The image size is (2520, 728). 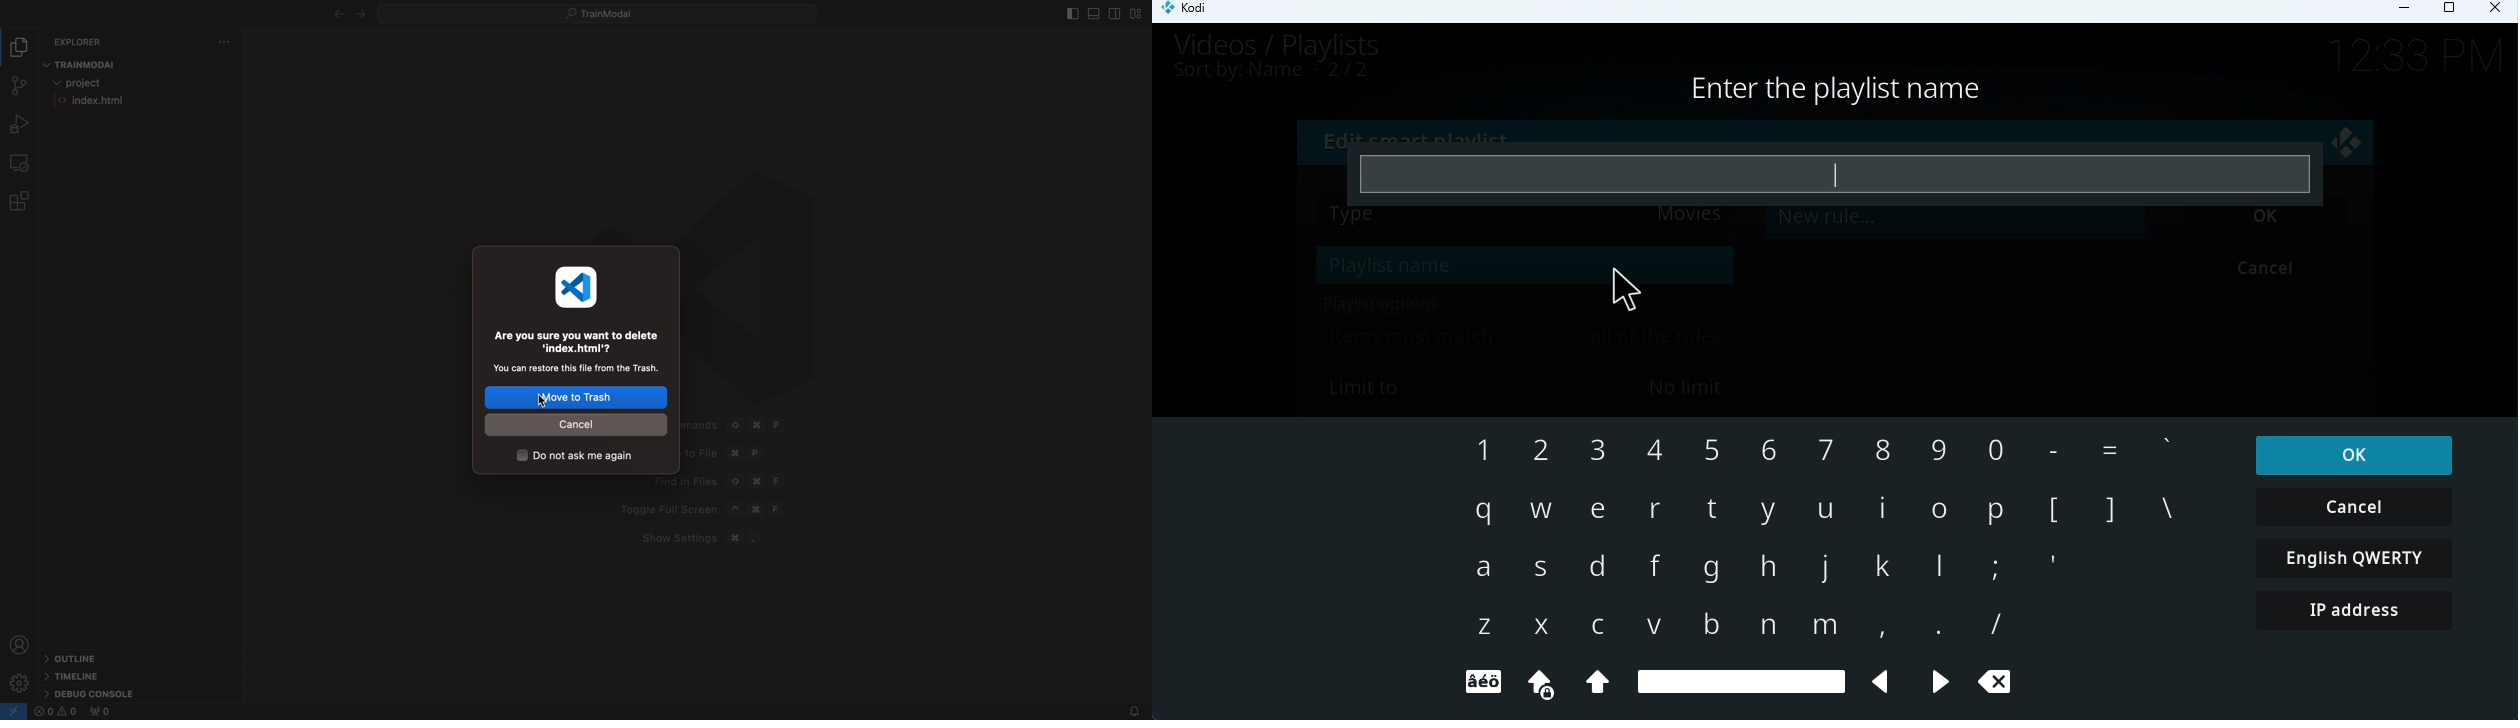 What do you see at coordinates (87, 83) in the screenshot?
I see `folder` at bounding box center [87, 83].